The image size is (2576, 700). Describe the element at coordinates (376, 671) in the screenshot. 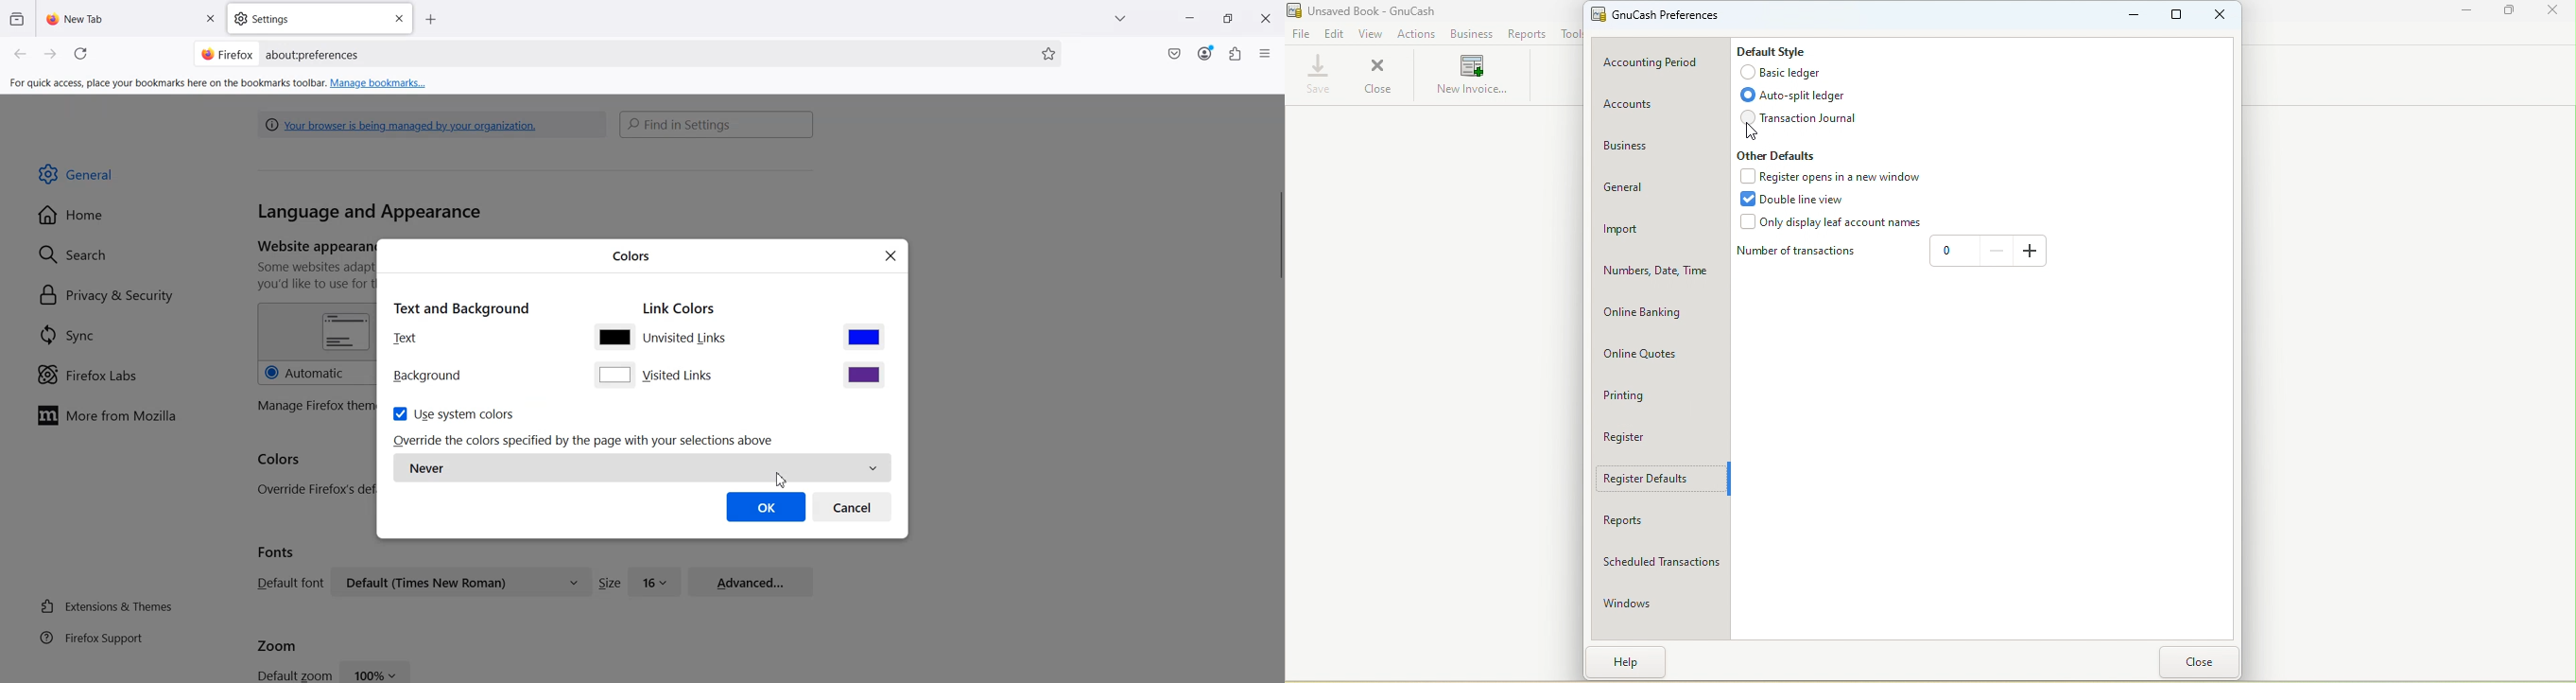

I see `100%` at that location.